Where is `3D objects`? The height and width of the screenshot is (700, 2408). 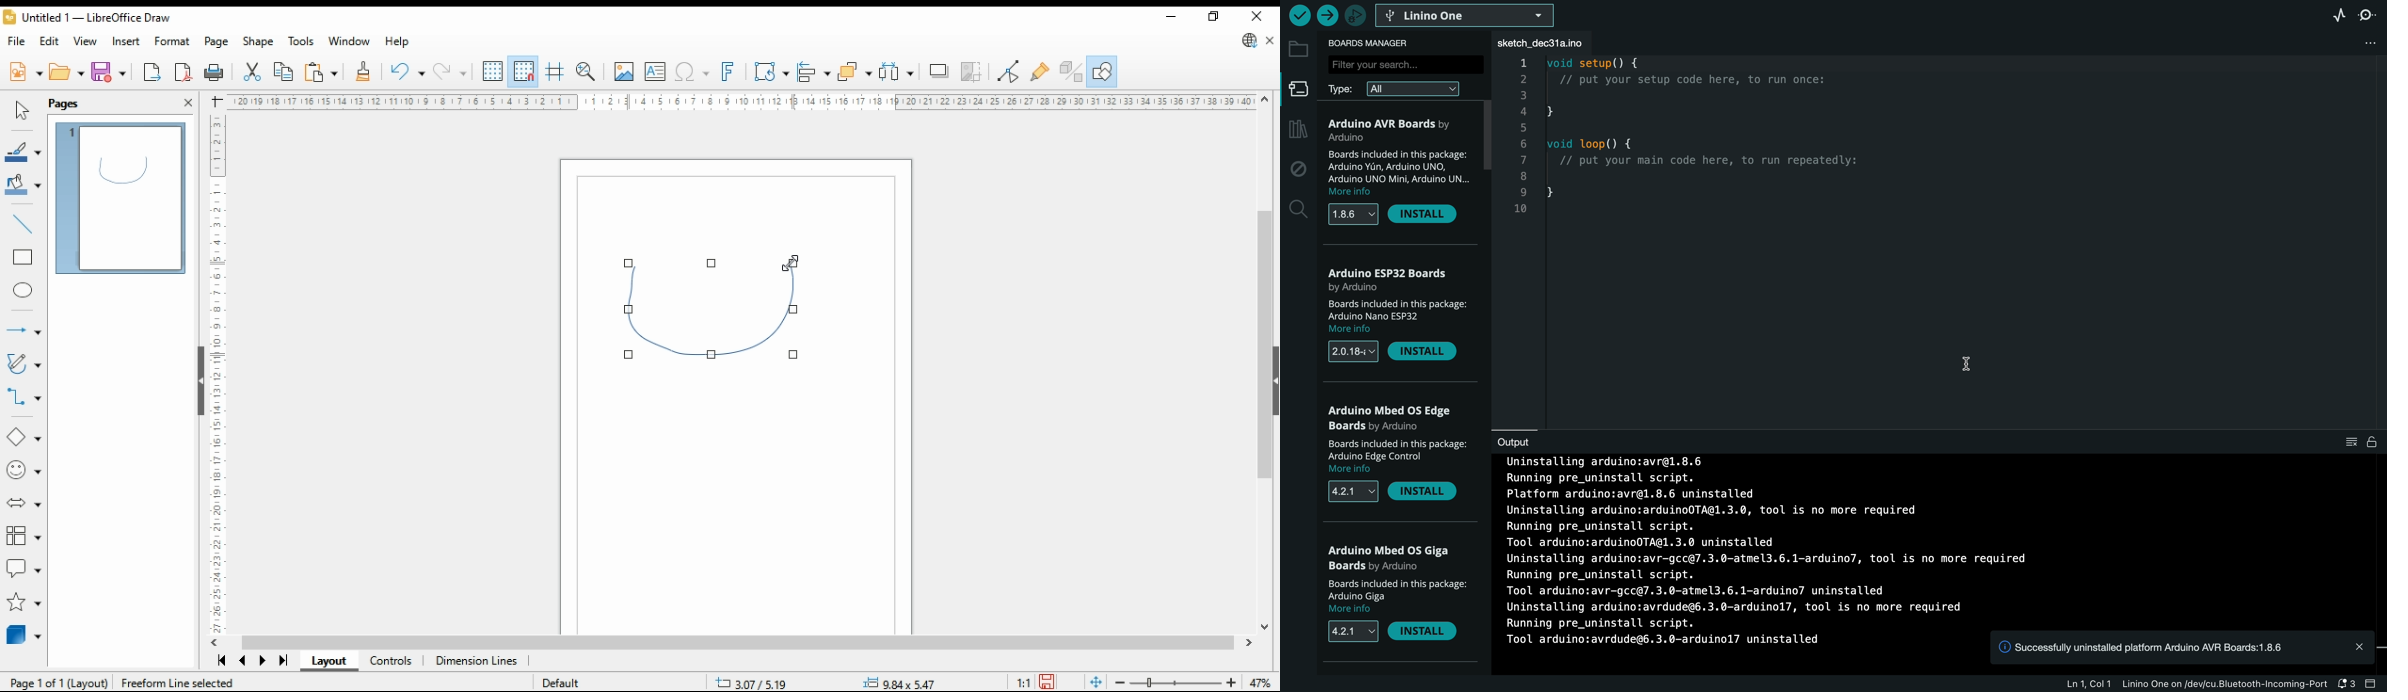 3D objects is located at coordinates (22, 635).